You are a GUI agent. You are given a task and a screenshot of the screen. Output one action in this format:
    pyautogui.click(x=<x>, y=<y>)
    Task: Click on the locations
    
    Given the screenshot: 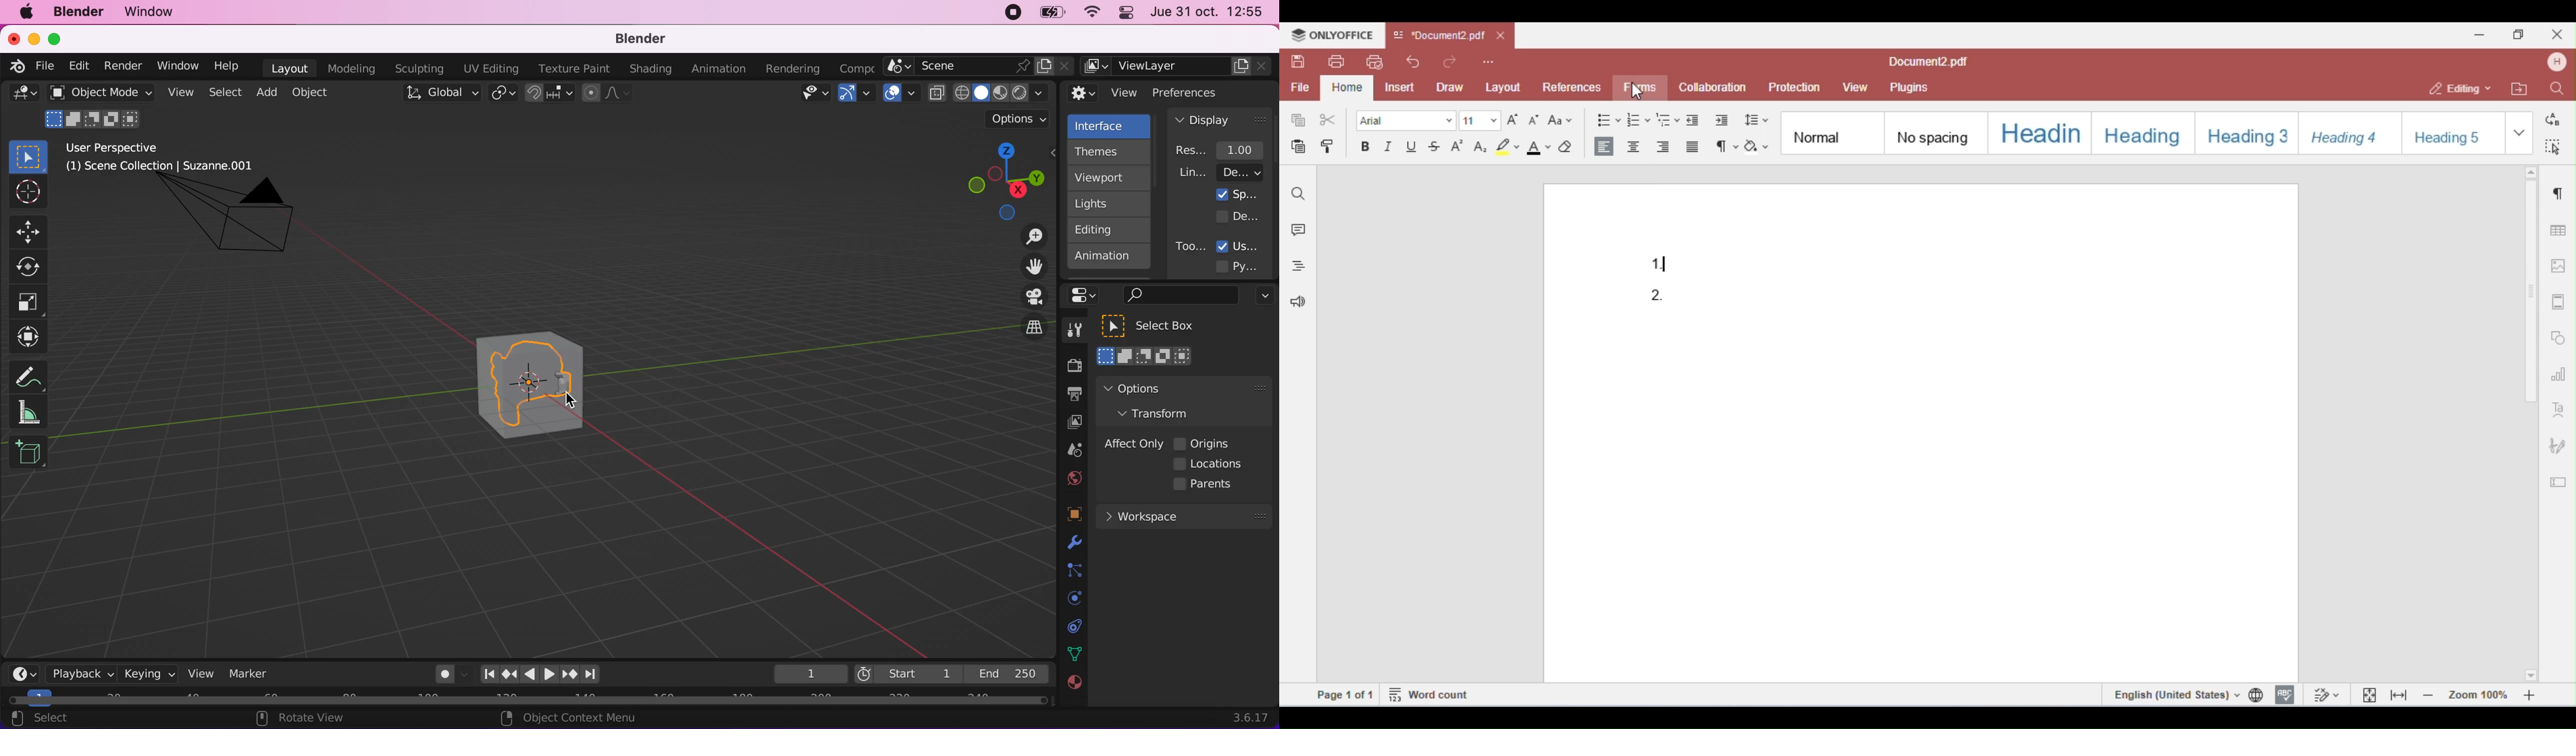 What is the action you would take?
    pyautogui.click(x=1212, y=464)
    